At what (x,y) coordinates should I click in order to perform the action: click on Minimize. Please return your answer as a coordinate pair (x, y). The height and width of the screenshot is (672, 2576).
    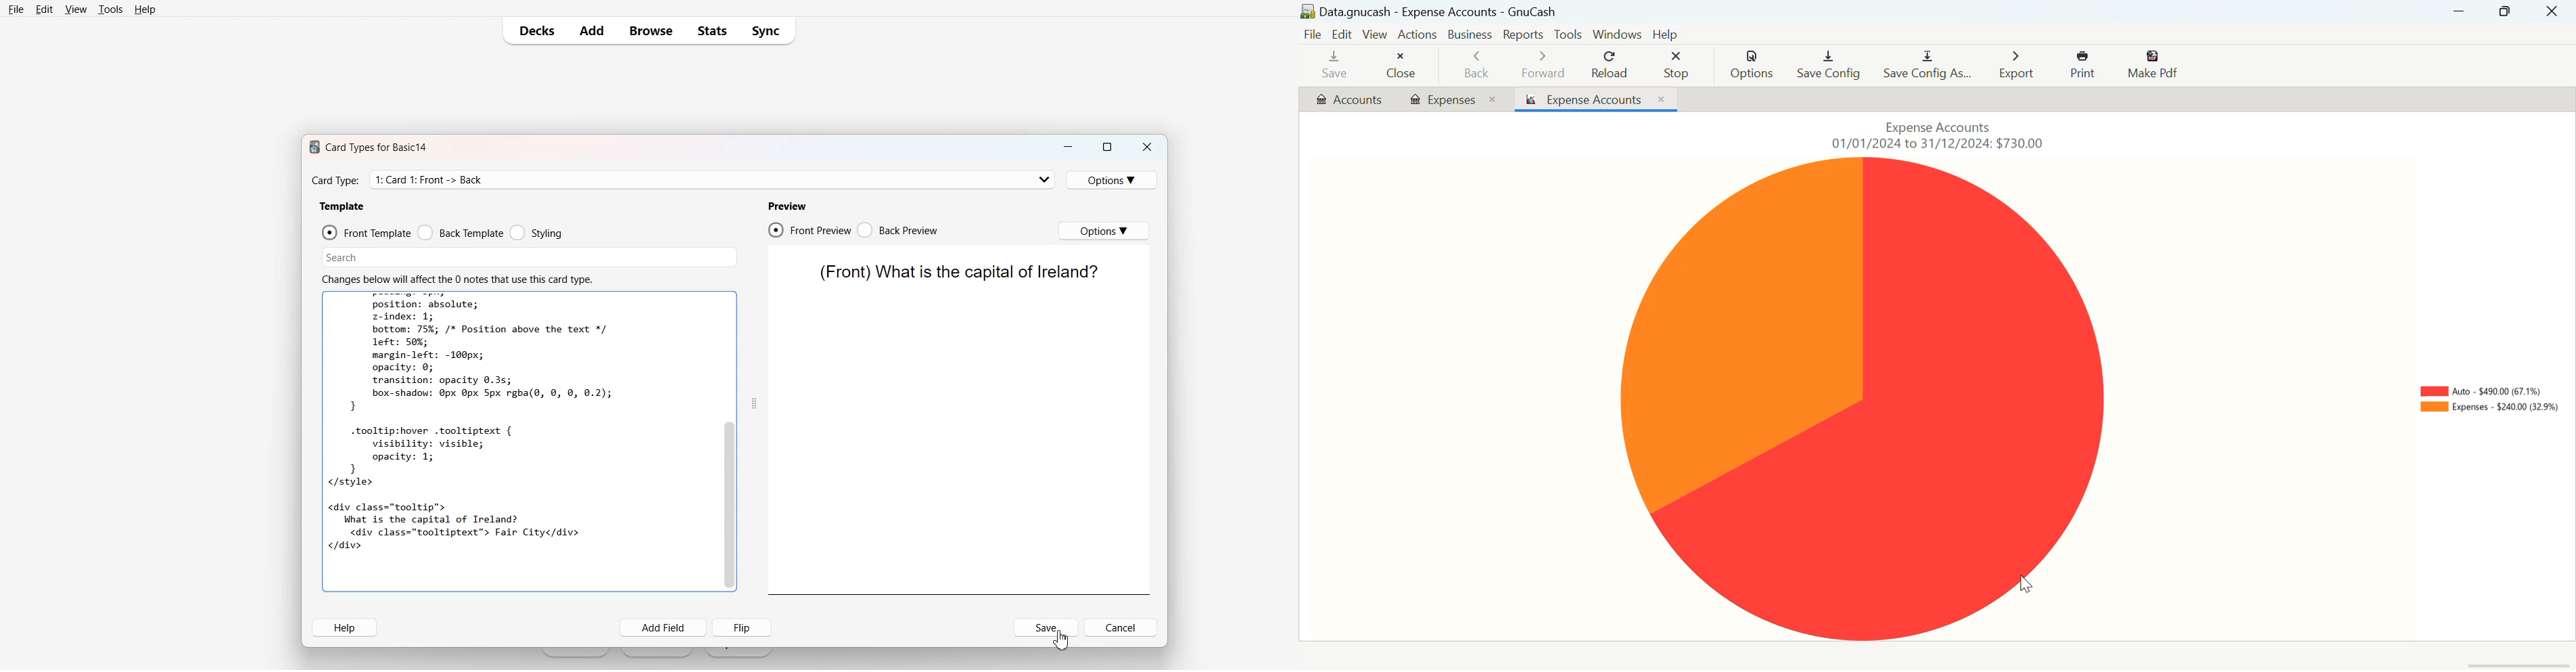
    Looking at the image, I should click on (1069, 147).